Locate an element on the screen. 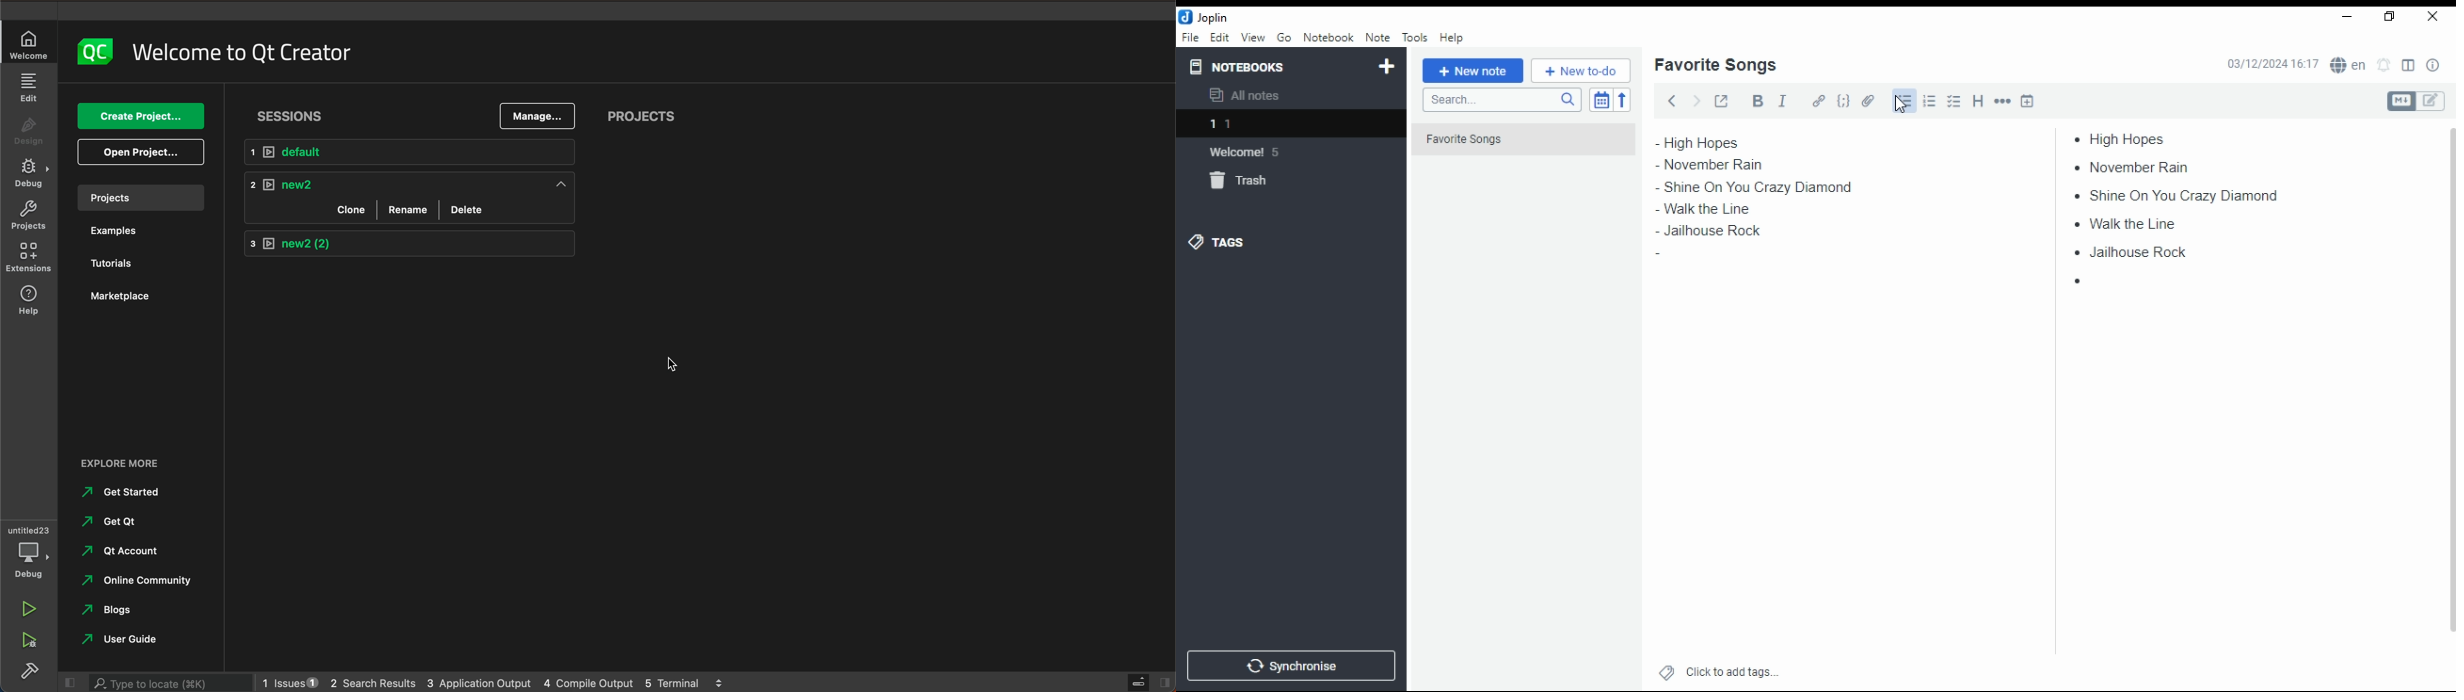 The height and width of the screenshot is (700, 2464). file is located at coordinates (1190, 36).